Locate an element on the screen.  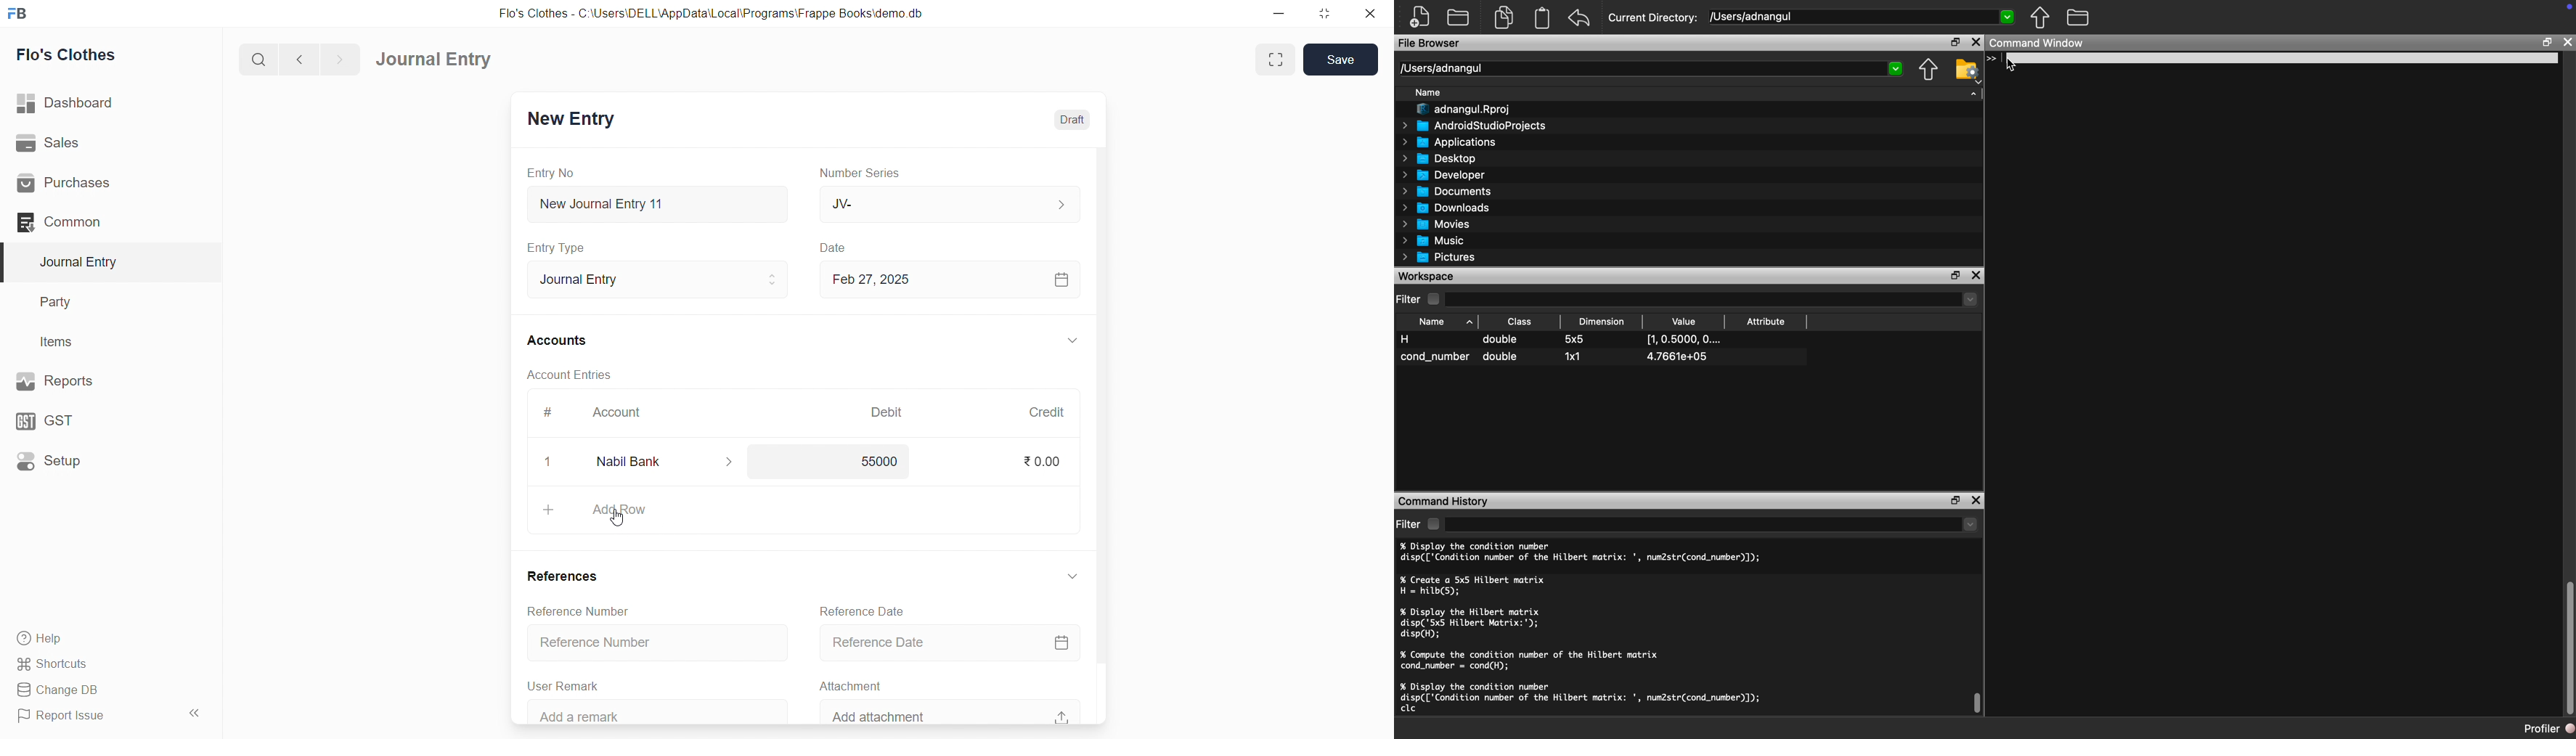
Add a remark is located at coordinates (654, 711).